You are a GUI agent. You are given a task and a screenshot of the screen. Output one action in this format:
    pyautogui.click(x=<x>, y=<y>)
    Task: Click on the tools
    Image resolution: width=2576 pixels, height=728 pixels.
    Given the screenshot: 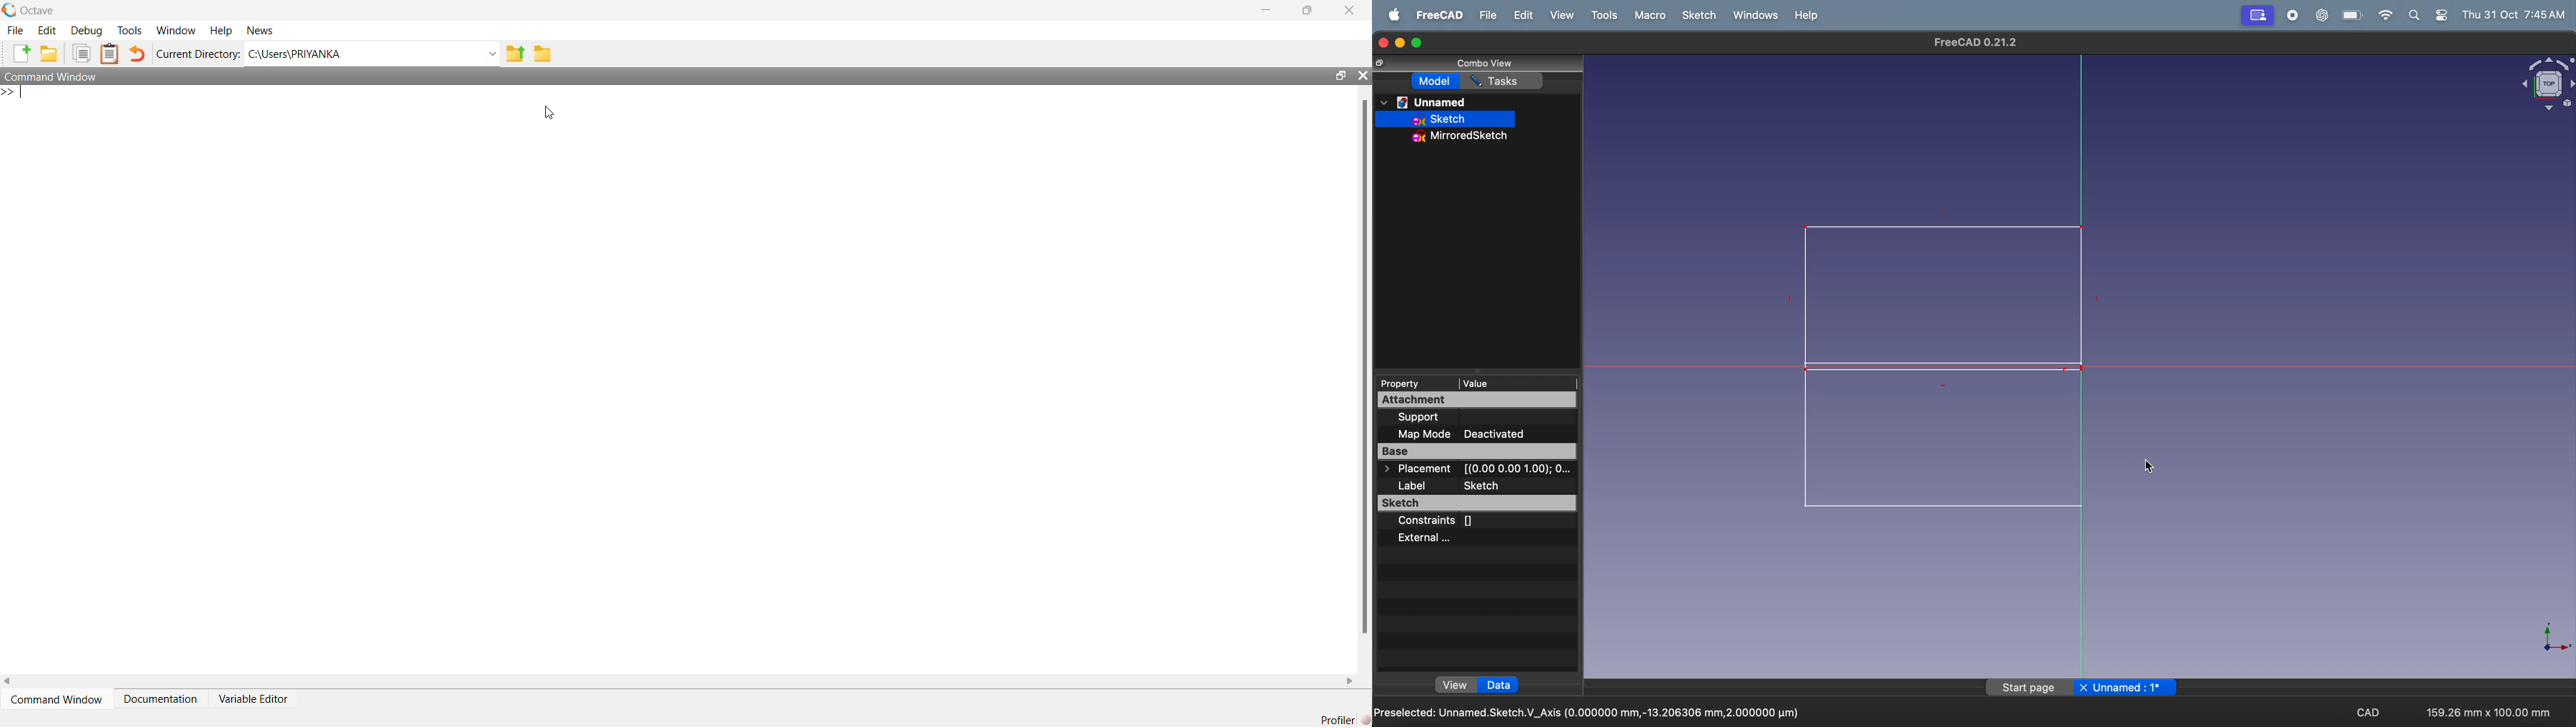 What is the action you would take?
    pyautogui.click(x=1602, y=17)
    